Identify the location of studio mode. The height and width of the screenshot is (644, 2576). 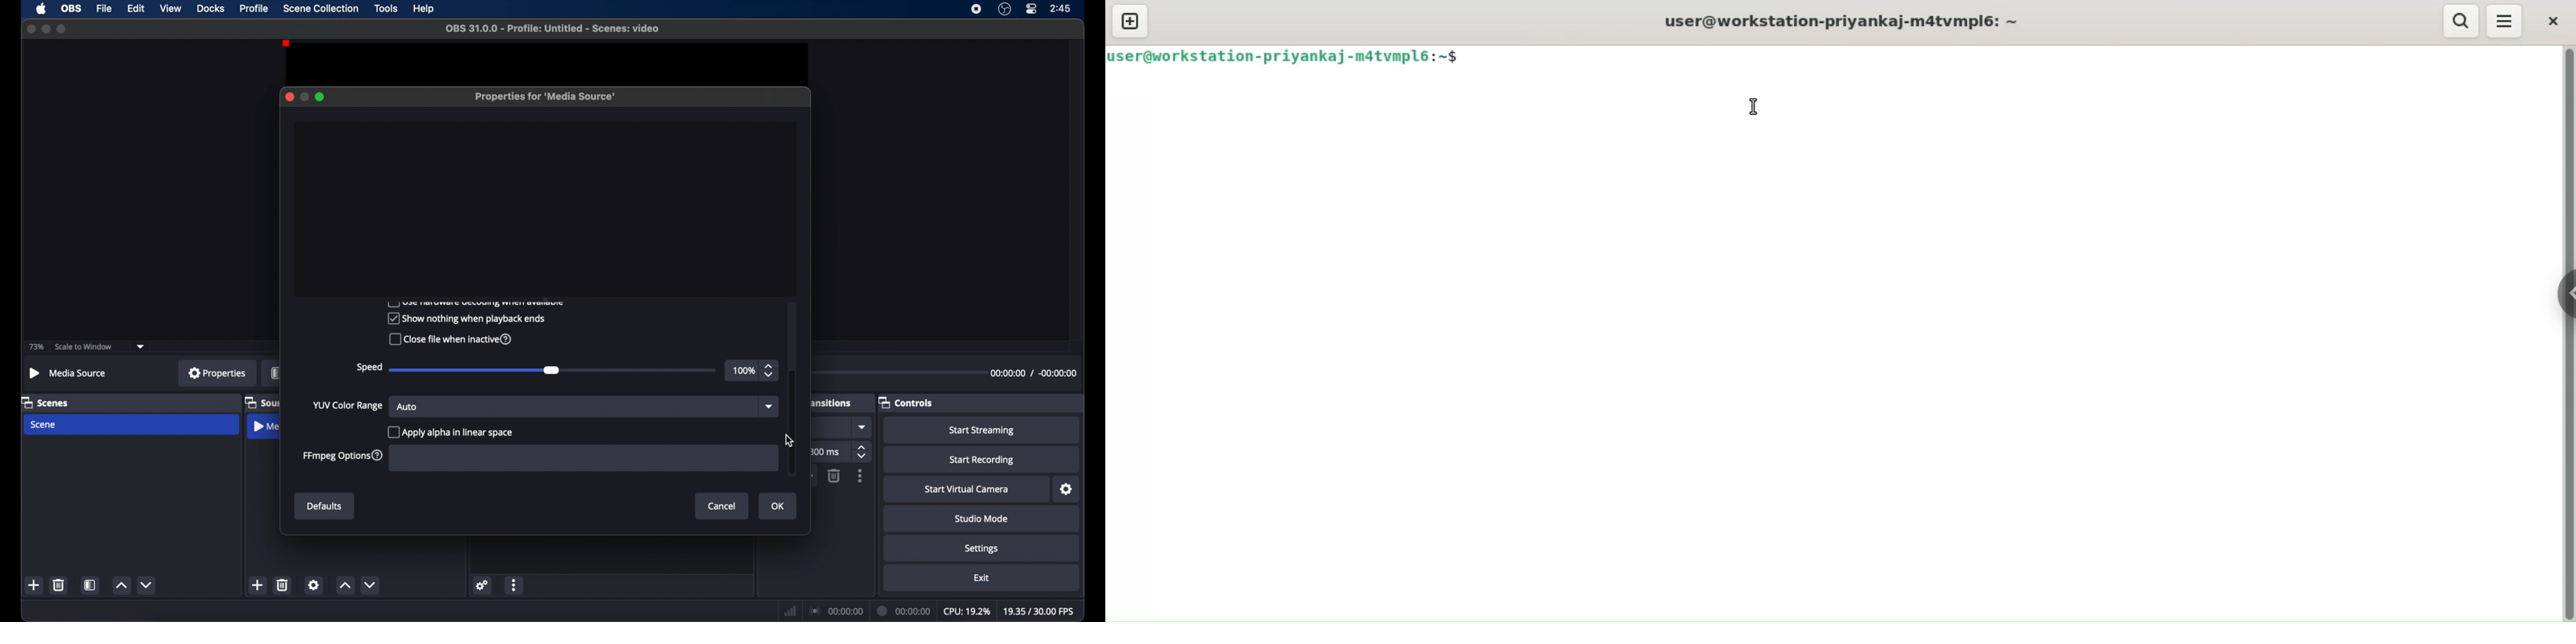
(982, 518).